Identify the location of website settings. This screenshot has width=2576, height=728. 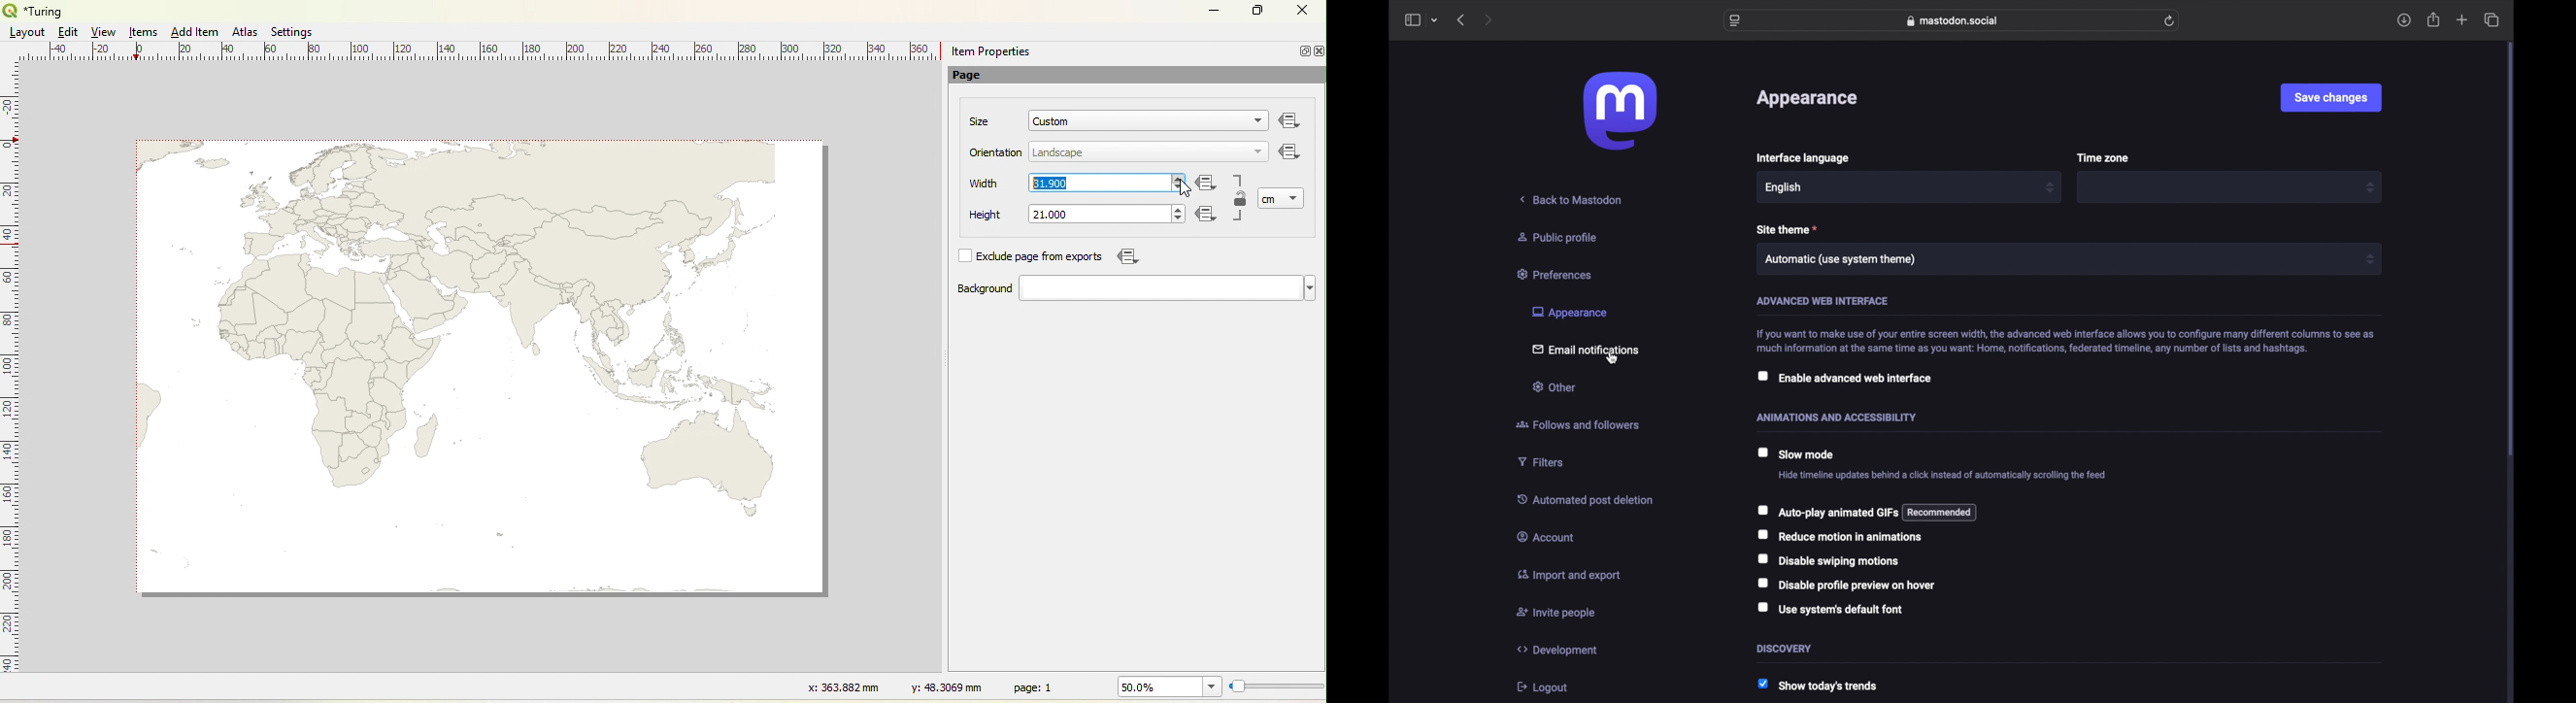
(1735, 20).